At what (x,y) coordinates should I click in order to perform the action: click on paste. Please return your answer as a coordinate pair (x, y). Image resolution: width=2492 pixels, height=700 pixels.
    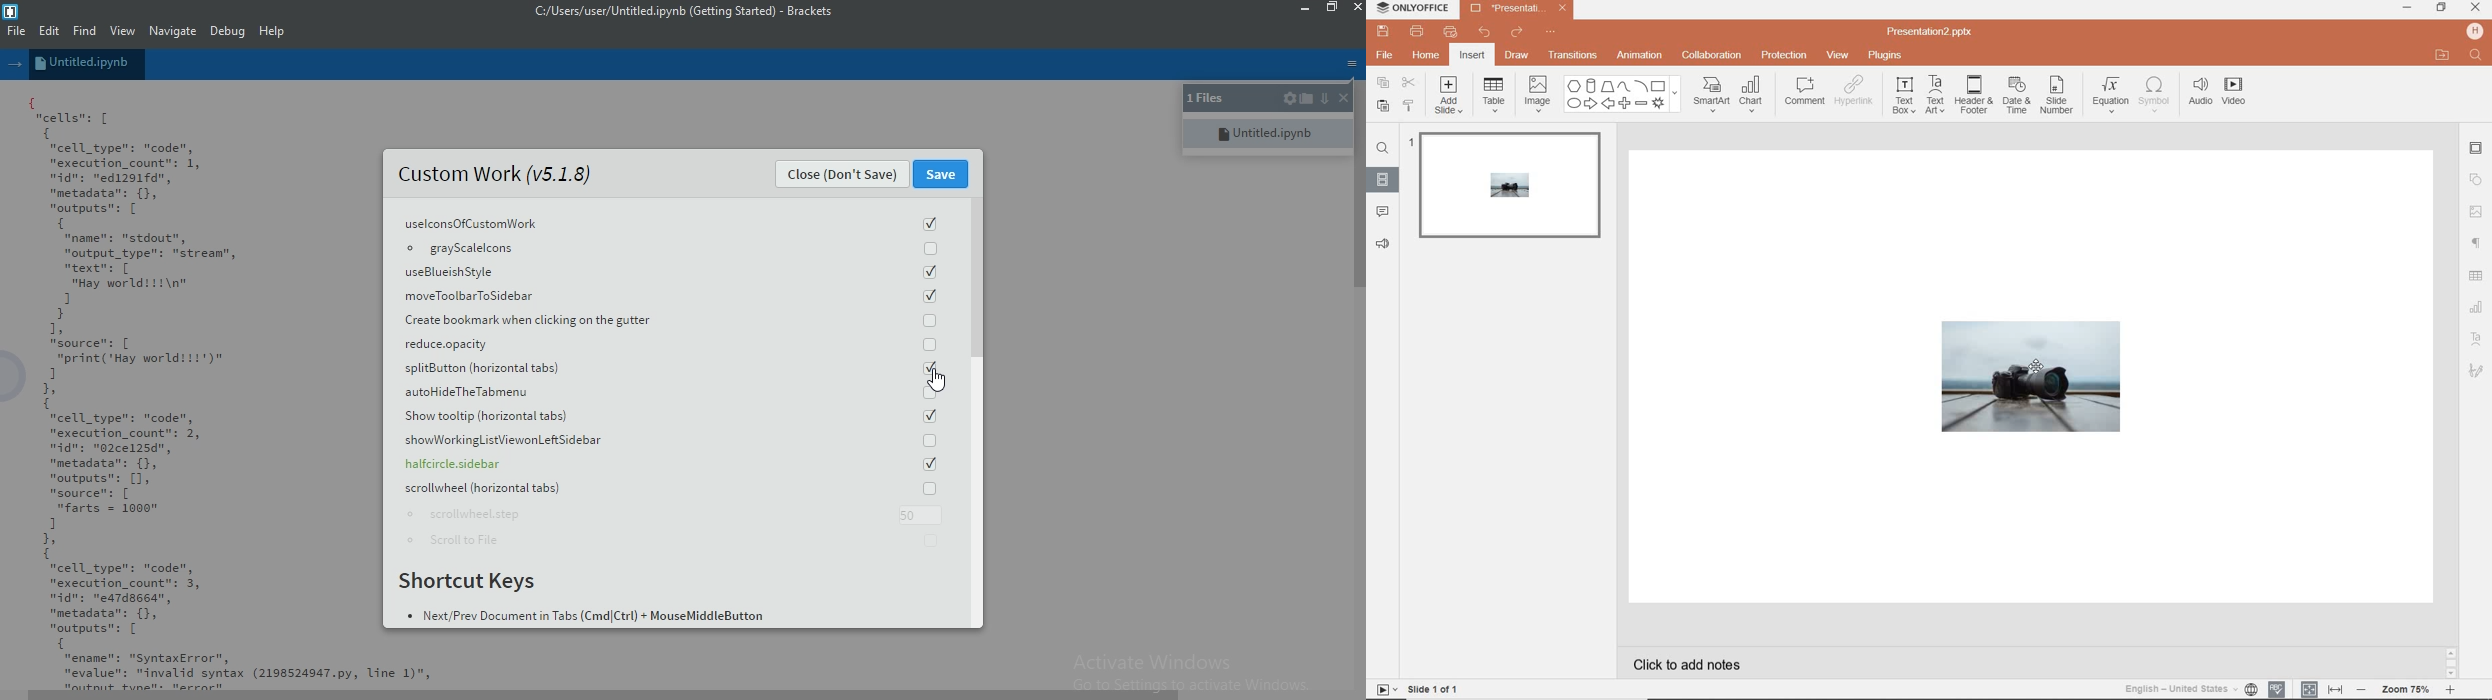
    Looking at the image, I should click on (1381, 105).